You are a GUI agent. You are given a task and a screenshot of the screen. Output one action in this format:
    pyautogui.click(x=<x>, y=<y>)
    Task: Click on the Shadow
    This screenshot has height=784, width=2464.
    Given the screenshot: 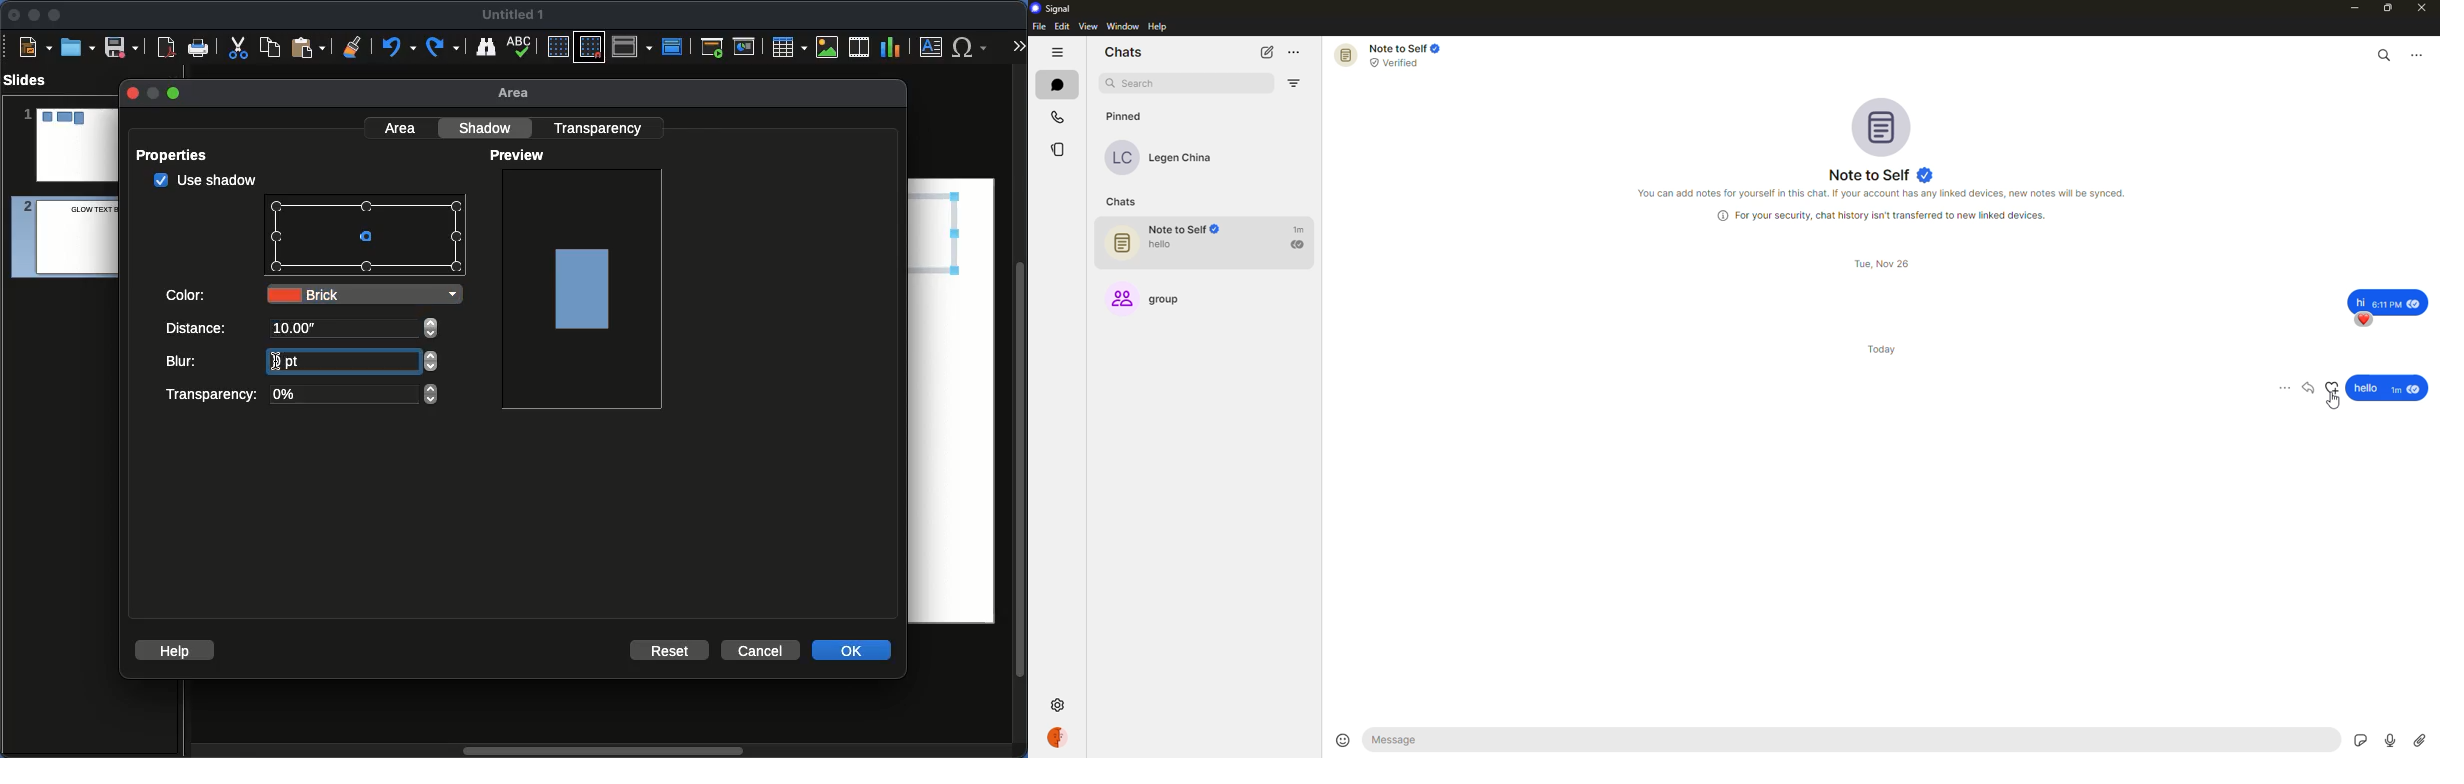 What is the action you would take?
    pyautogui.click(x=488, y=127)
    